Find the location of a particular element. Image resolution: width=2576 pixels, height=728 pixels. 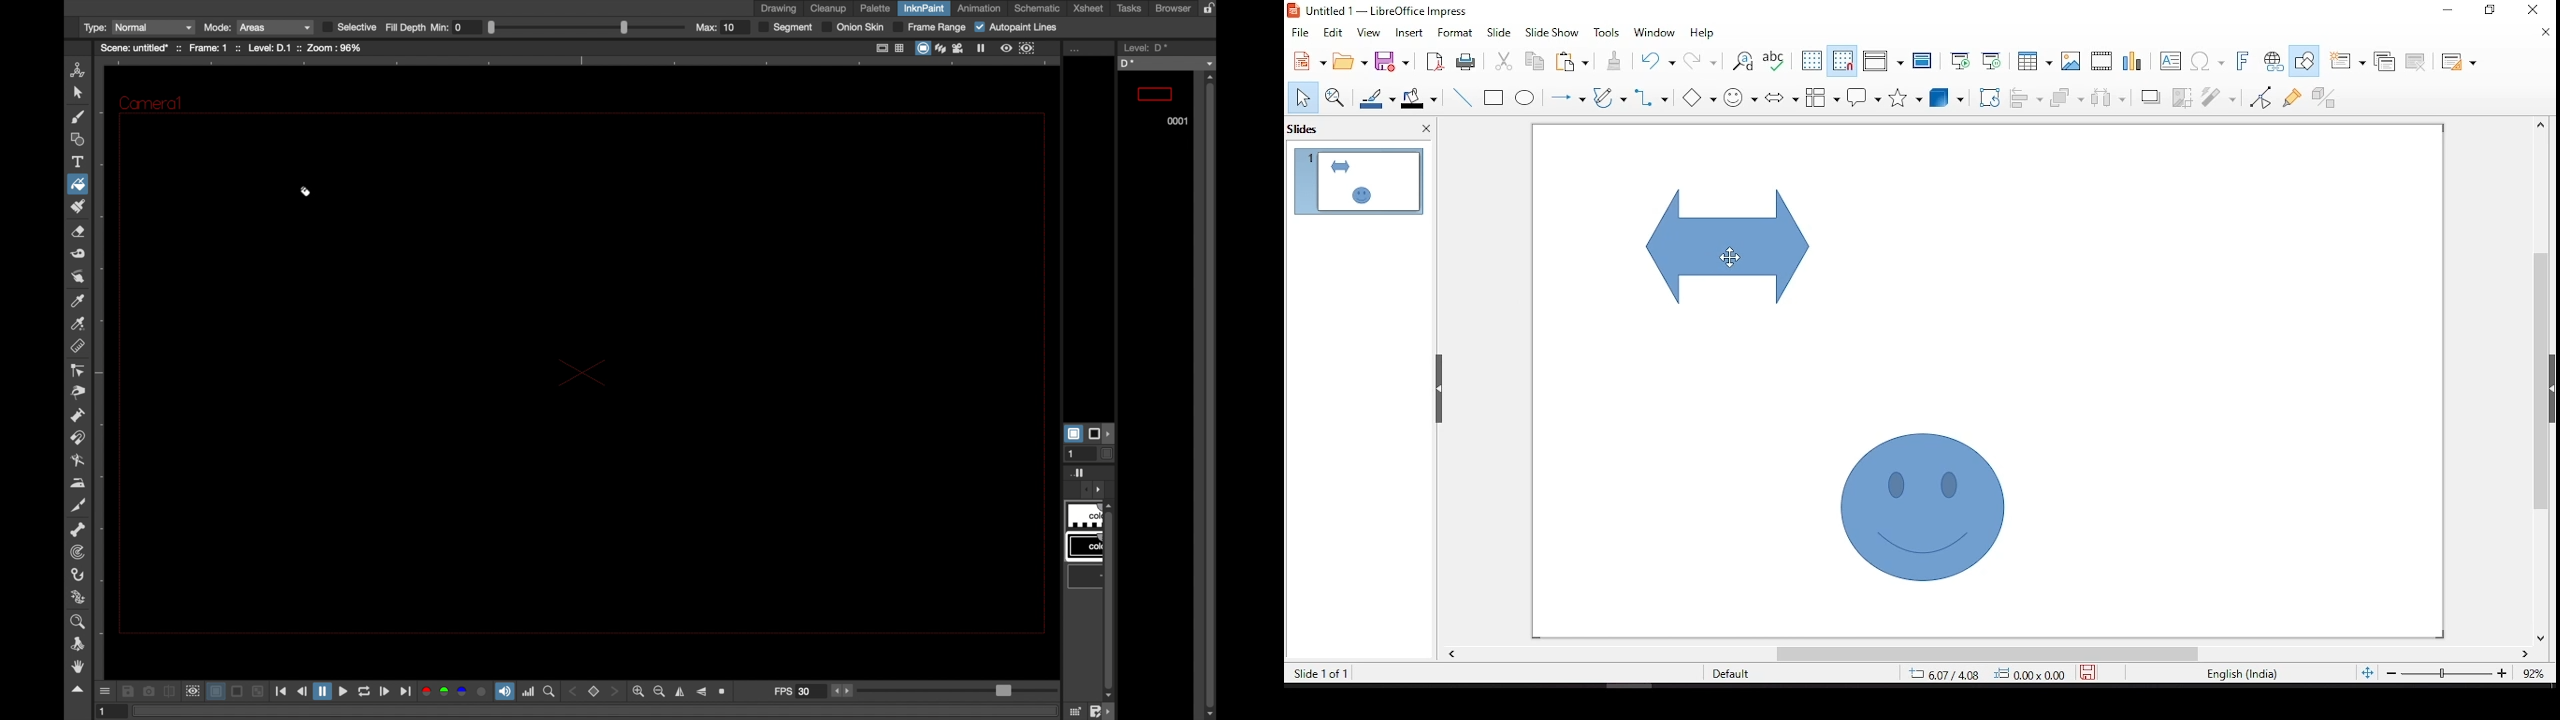

delete slide is located at coordinates (2415, 62).